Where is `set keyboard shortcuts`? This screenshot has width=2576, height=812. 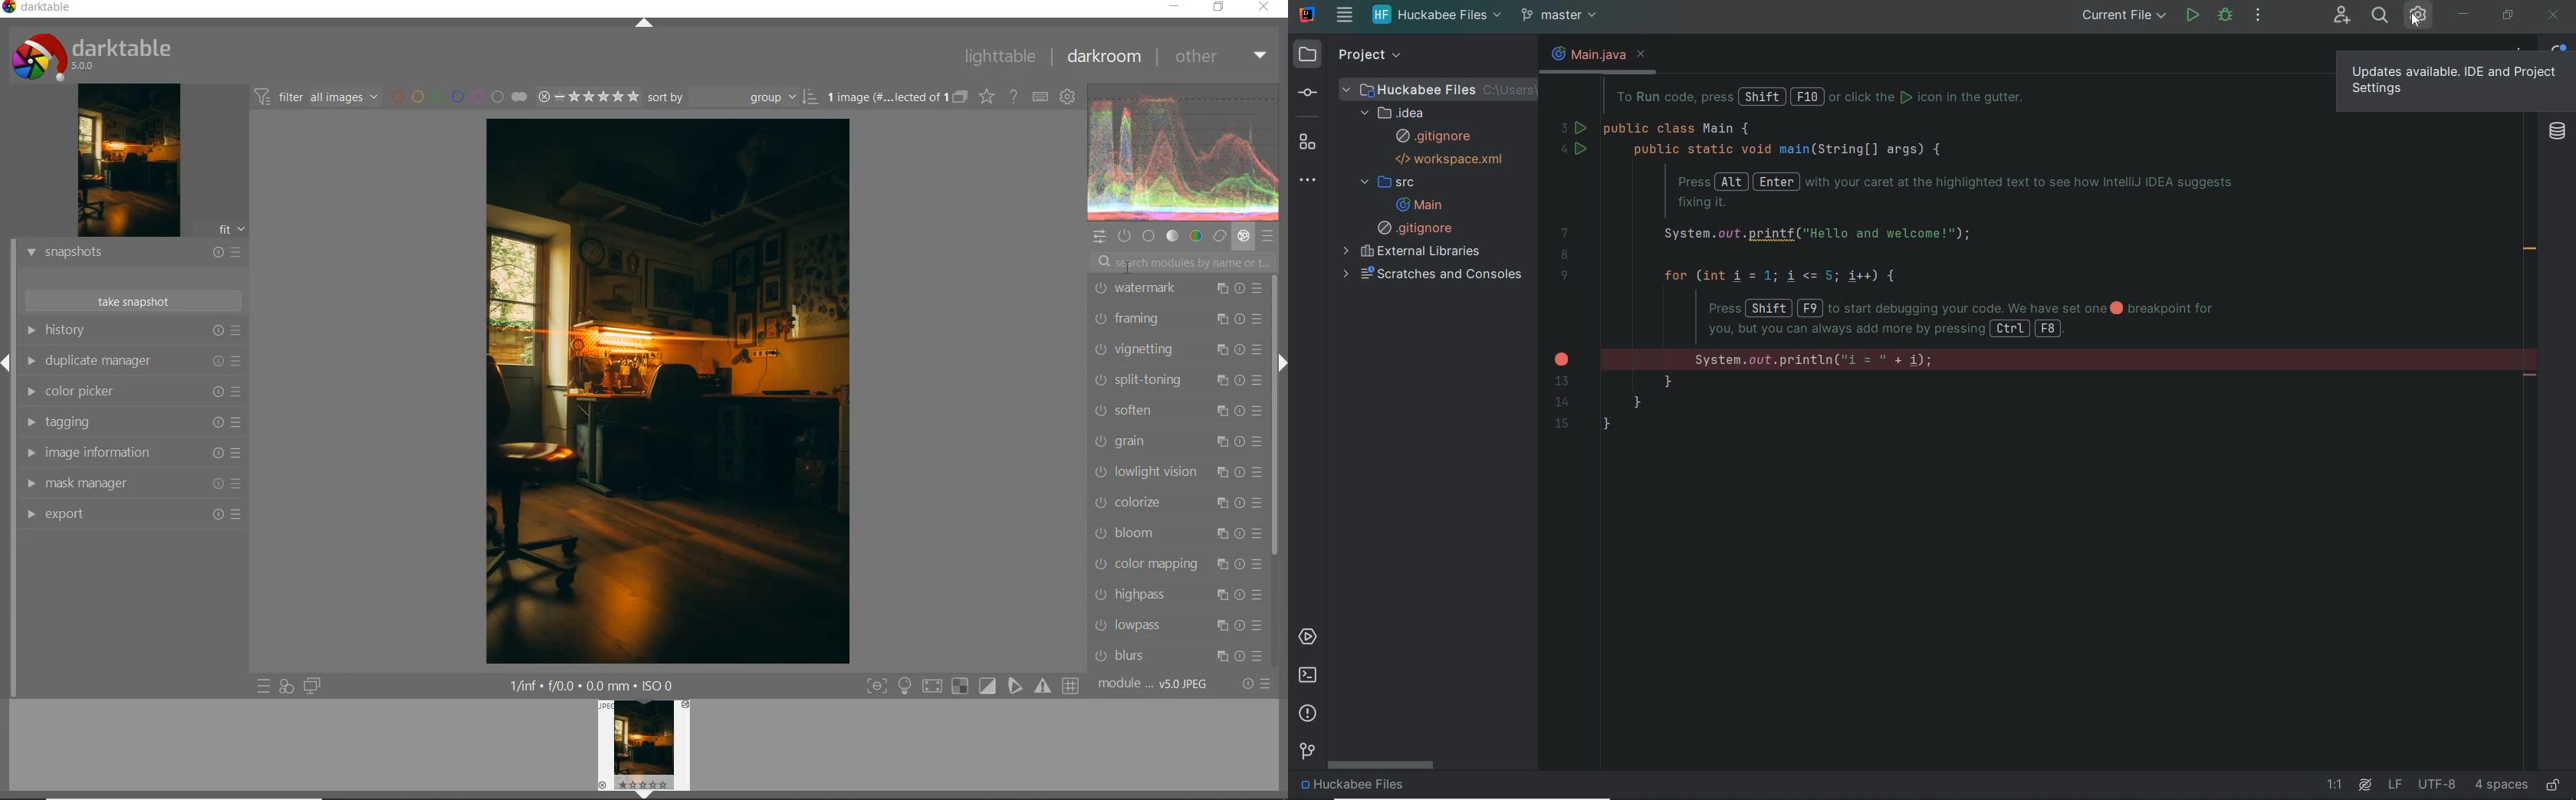 set keyboard shortcuts is located at coordinates (1041, 98).